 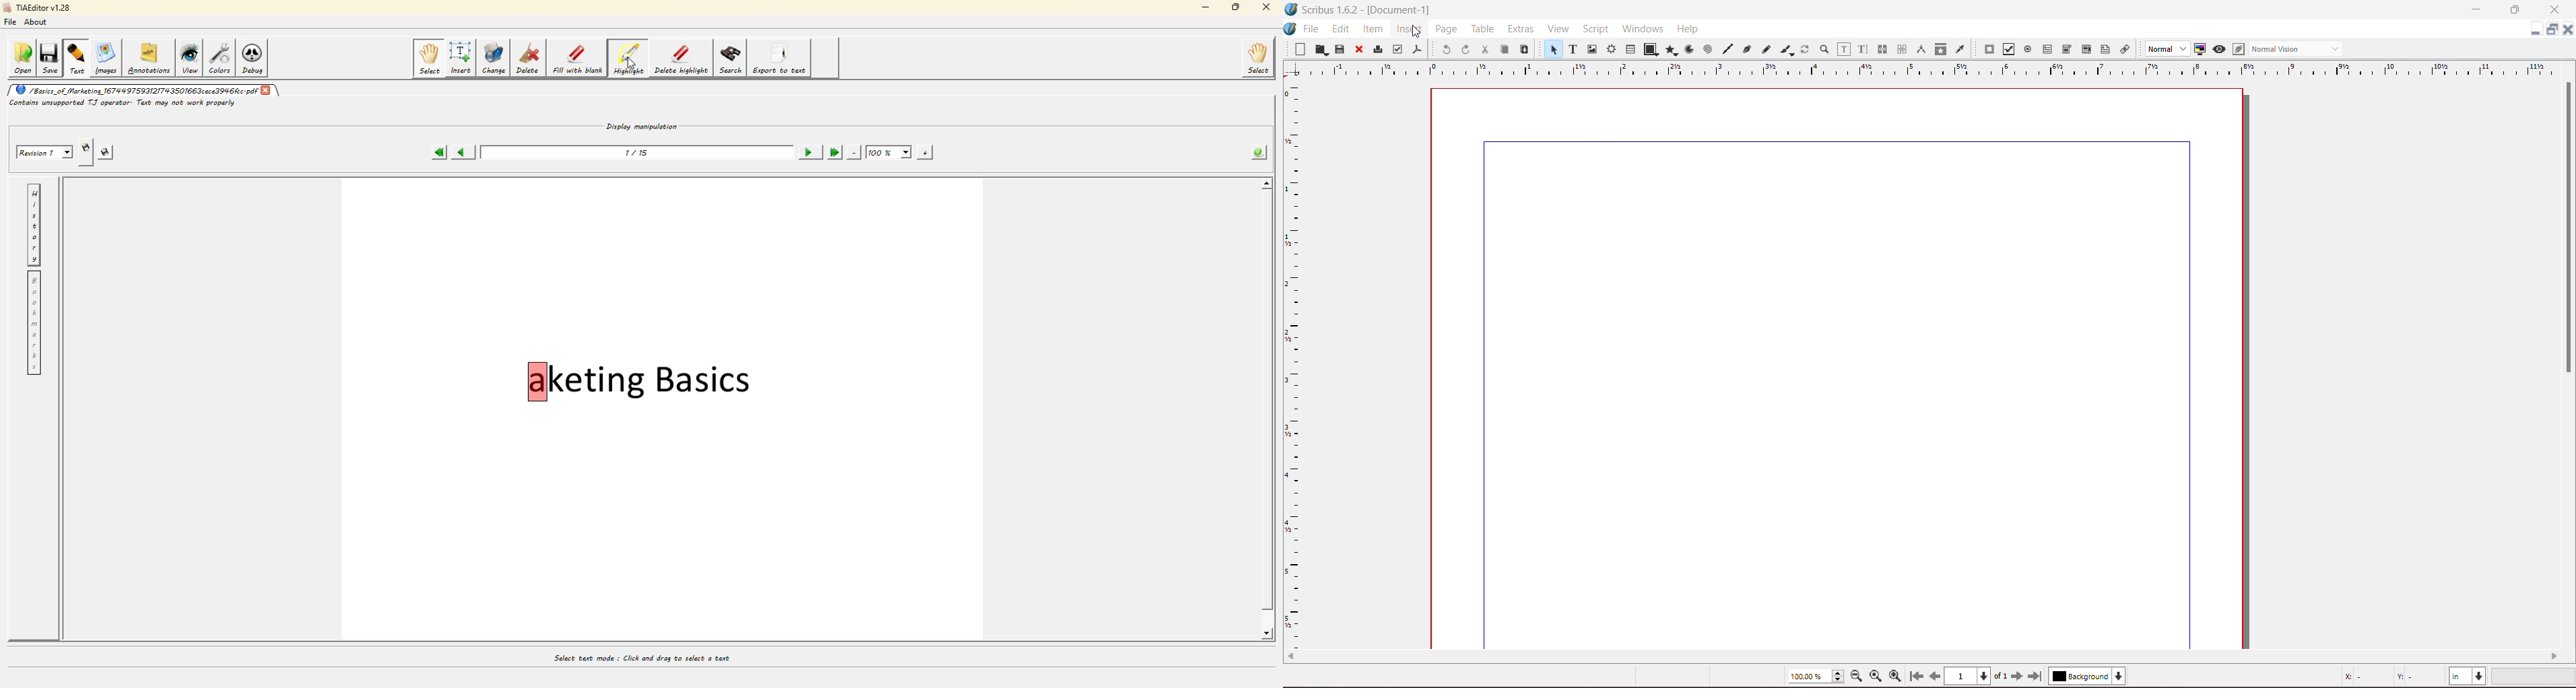 What do you see at coordinates (1448, 30) in the screenshot?
I see `Page` at bounding box center [1448, 30].